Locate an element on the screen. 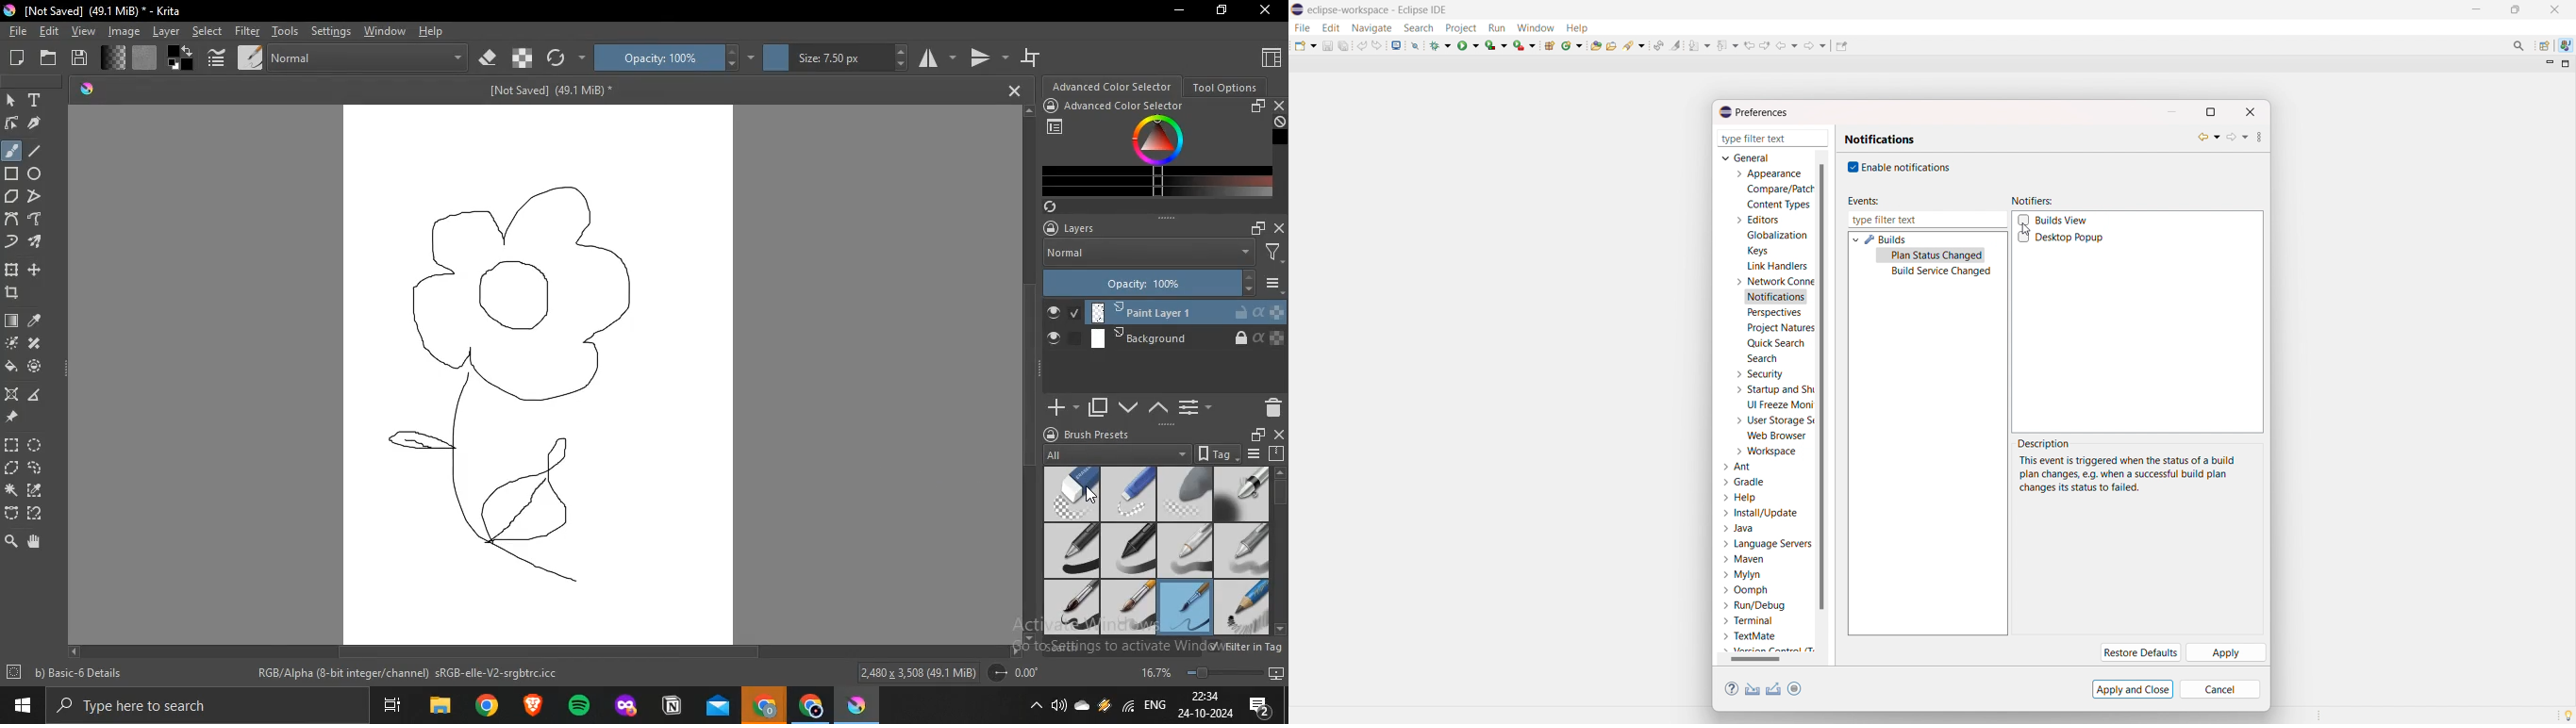  open type is located at coordinates (1596, 44).